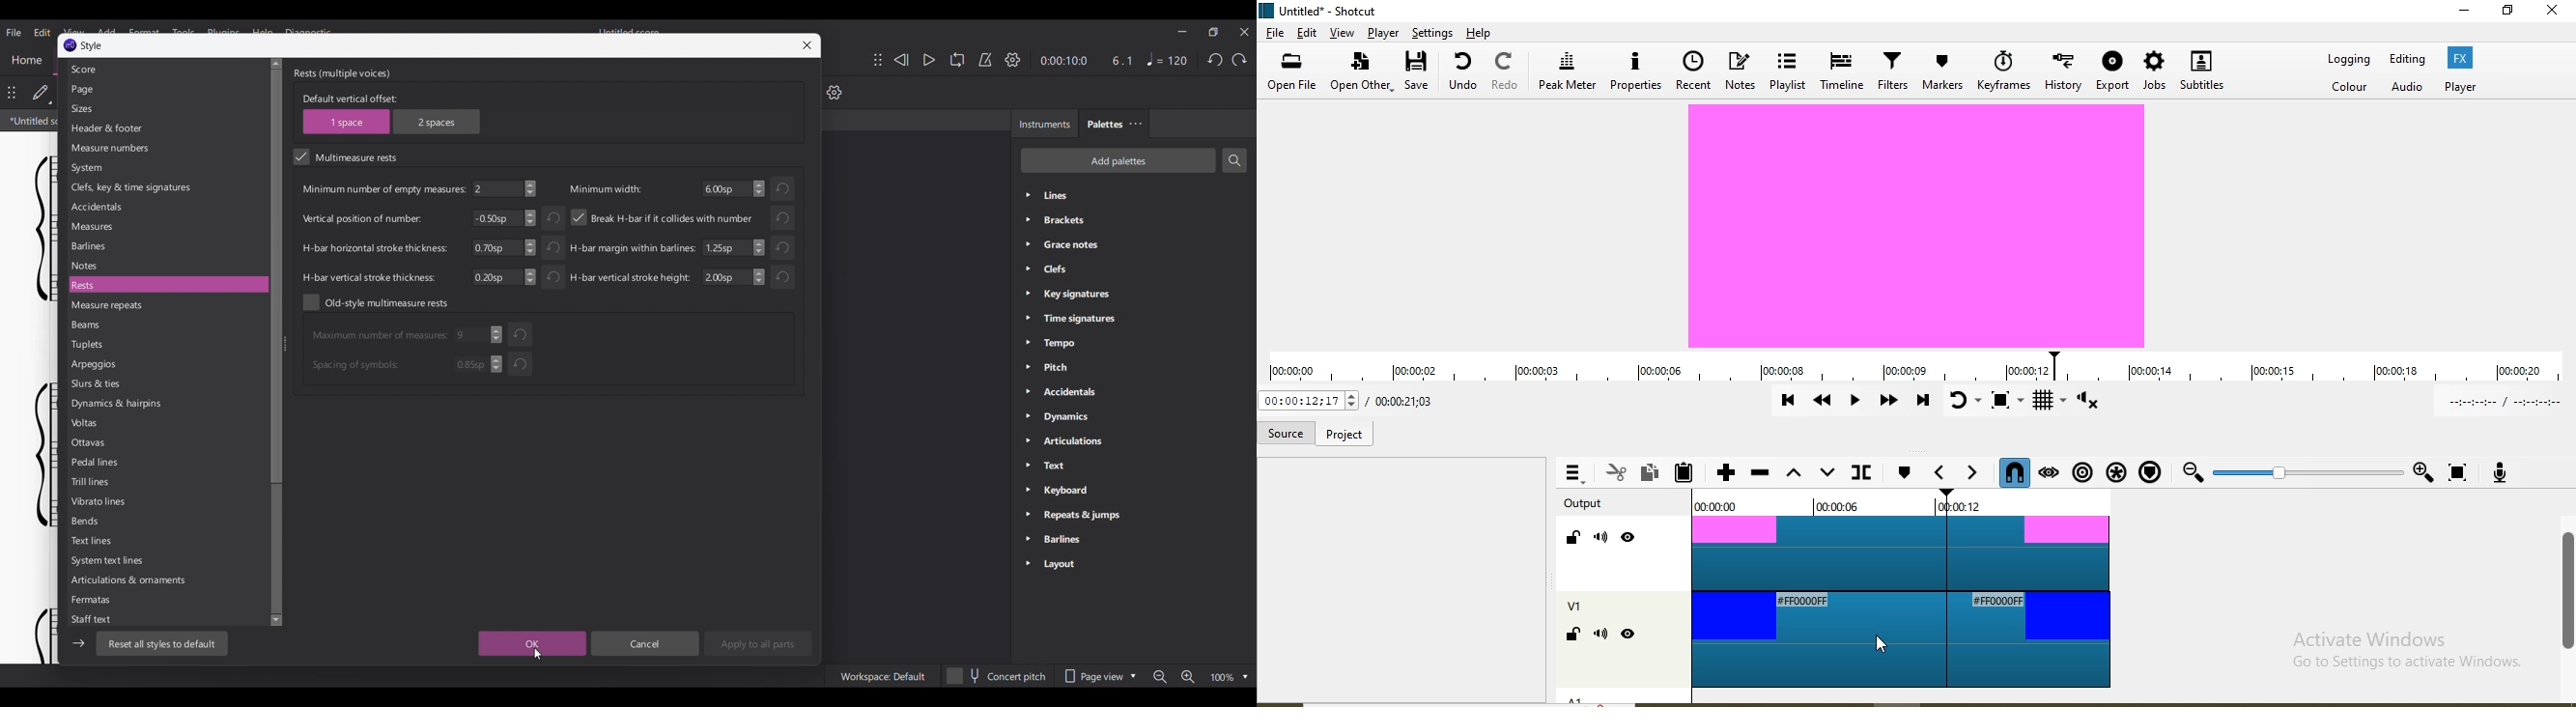 This screenshot has width=2576, height=728. What do you see at coordinates (1901, 639) in the screenshot?
I see `video track` at bounding box center [1901, 639].